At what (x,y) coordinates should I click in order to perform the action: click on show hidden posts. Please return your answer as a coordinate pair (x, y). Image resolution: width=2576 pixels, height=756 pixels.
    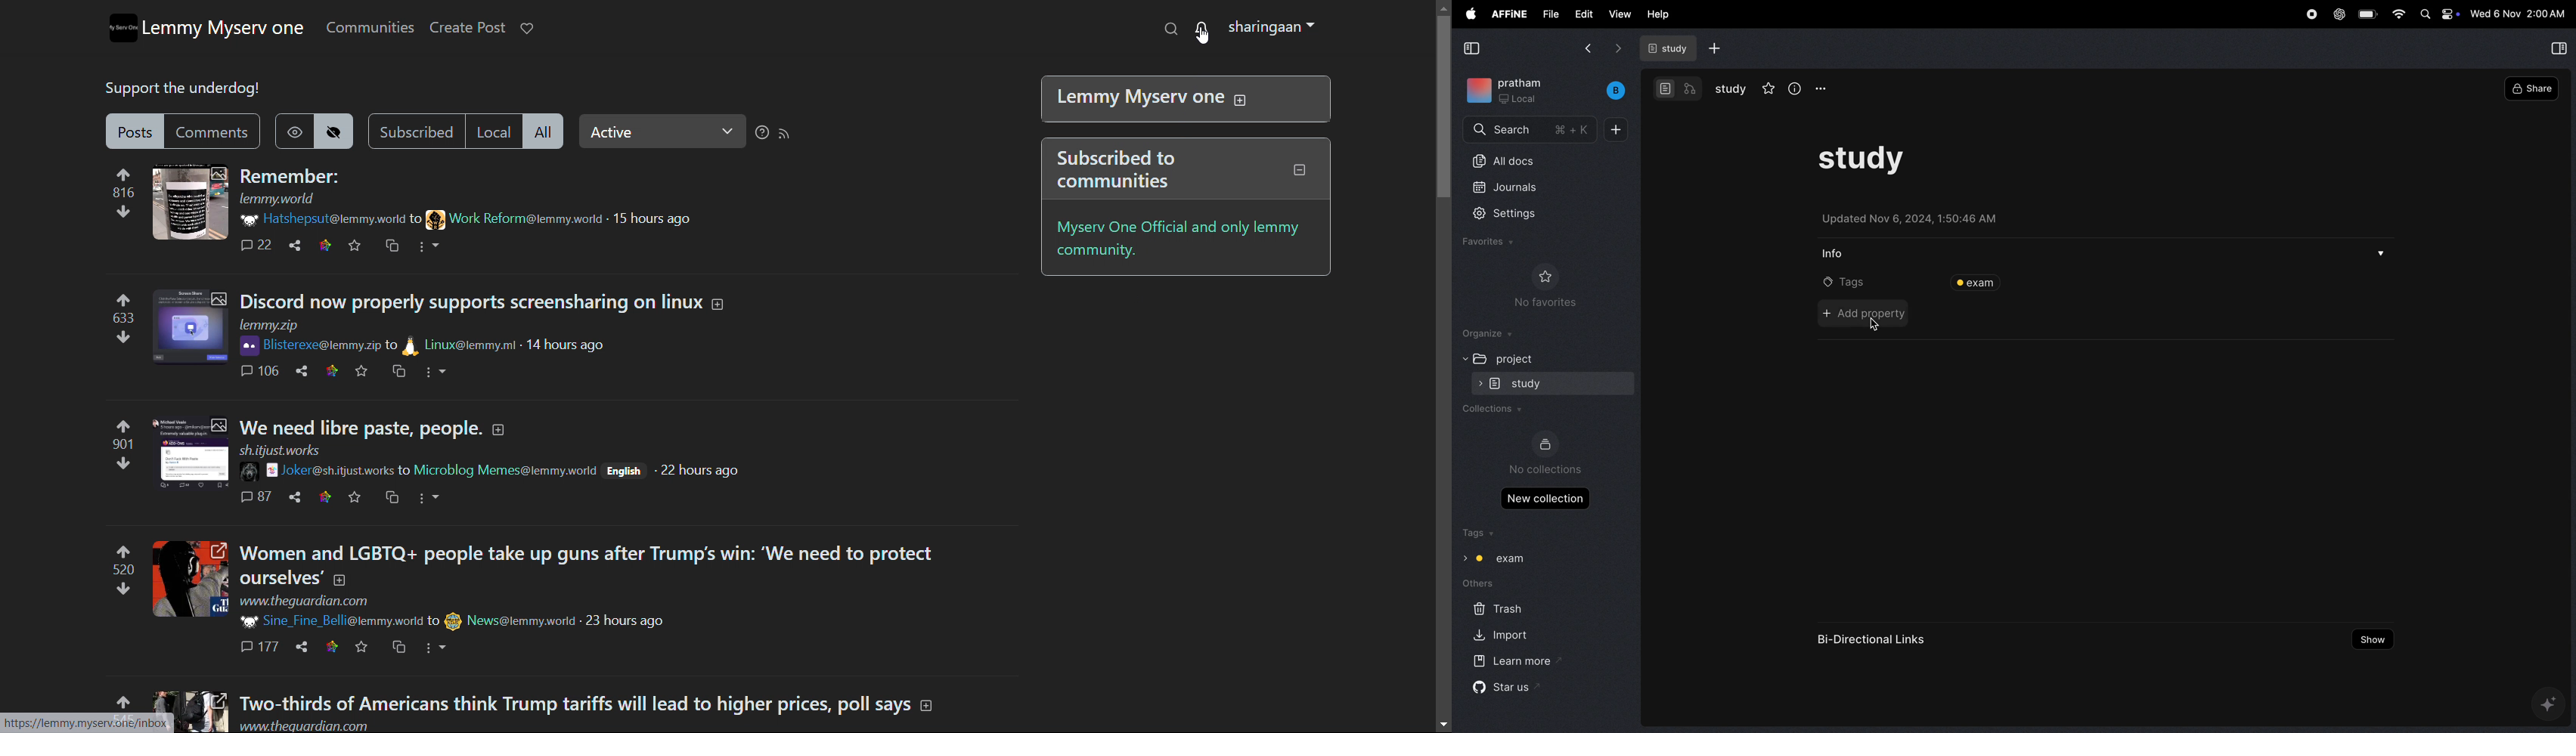
    Looking at the image, I should click on (292, 131).